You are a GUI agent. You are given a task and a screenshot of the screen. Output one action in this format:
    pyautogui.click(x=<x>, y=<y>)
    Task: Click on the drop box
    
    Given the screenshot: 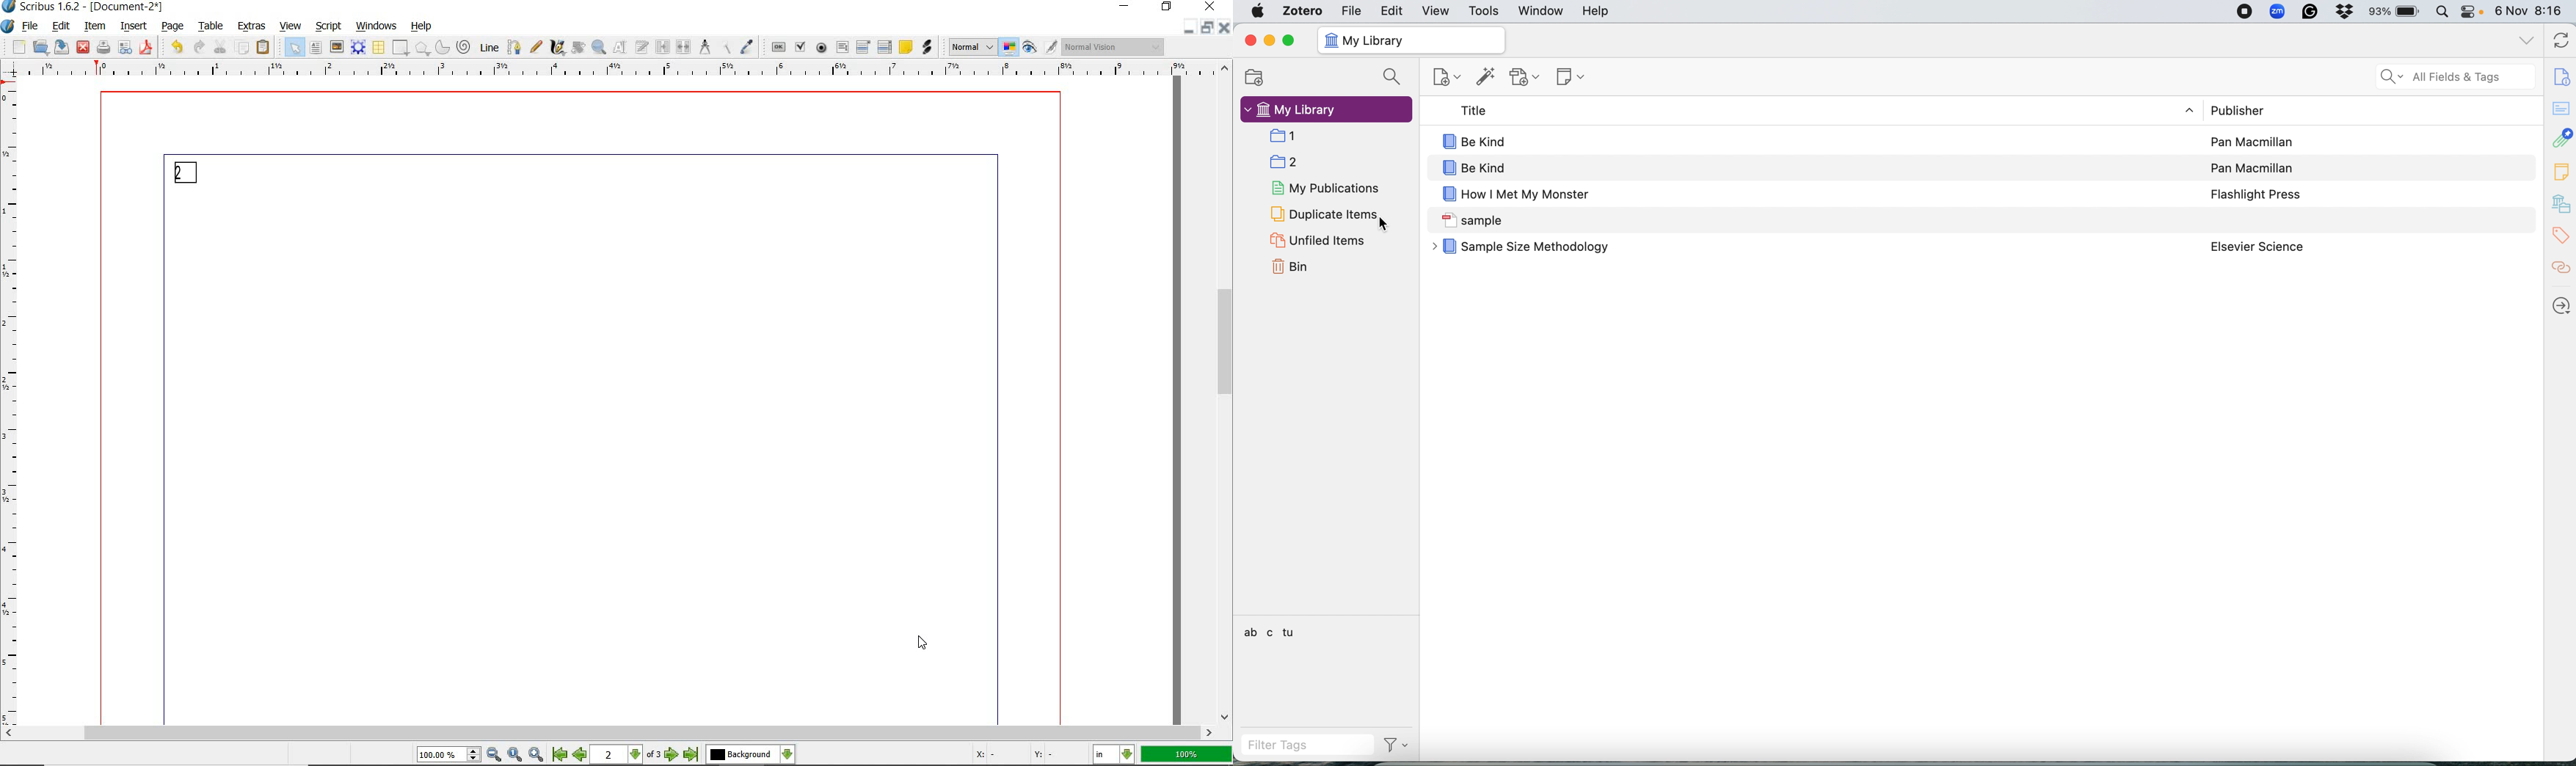 What is the action you would take?
    pyautogui.click(x=2348, y=12)
    